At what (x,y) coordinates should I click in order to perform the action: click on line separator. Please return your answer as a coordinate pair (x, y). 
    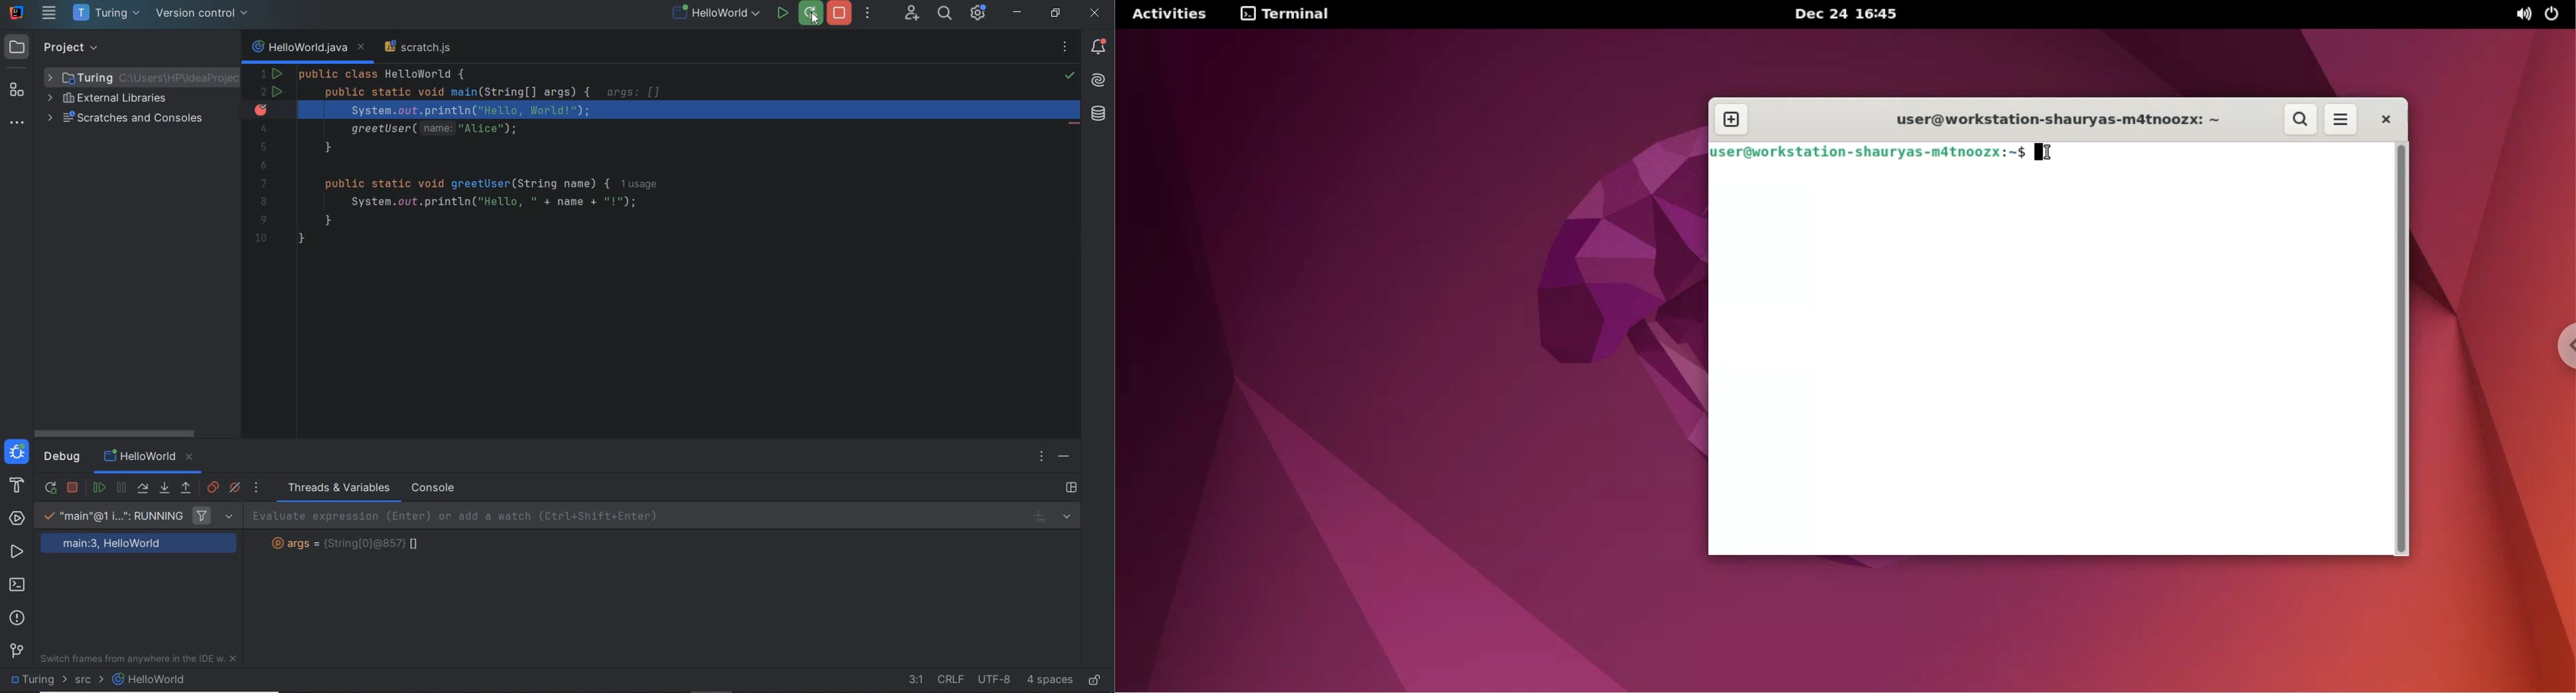
    Looking at the image, I should click on (951, 680).